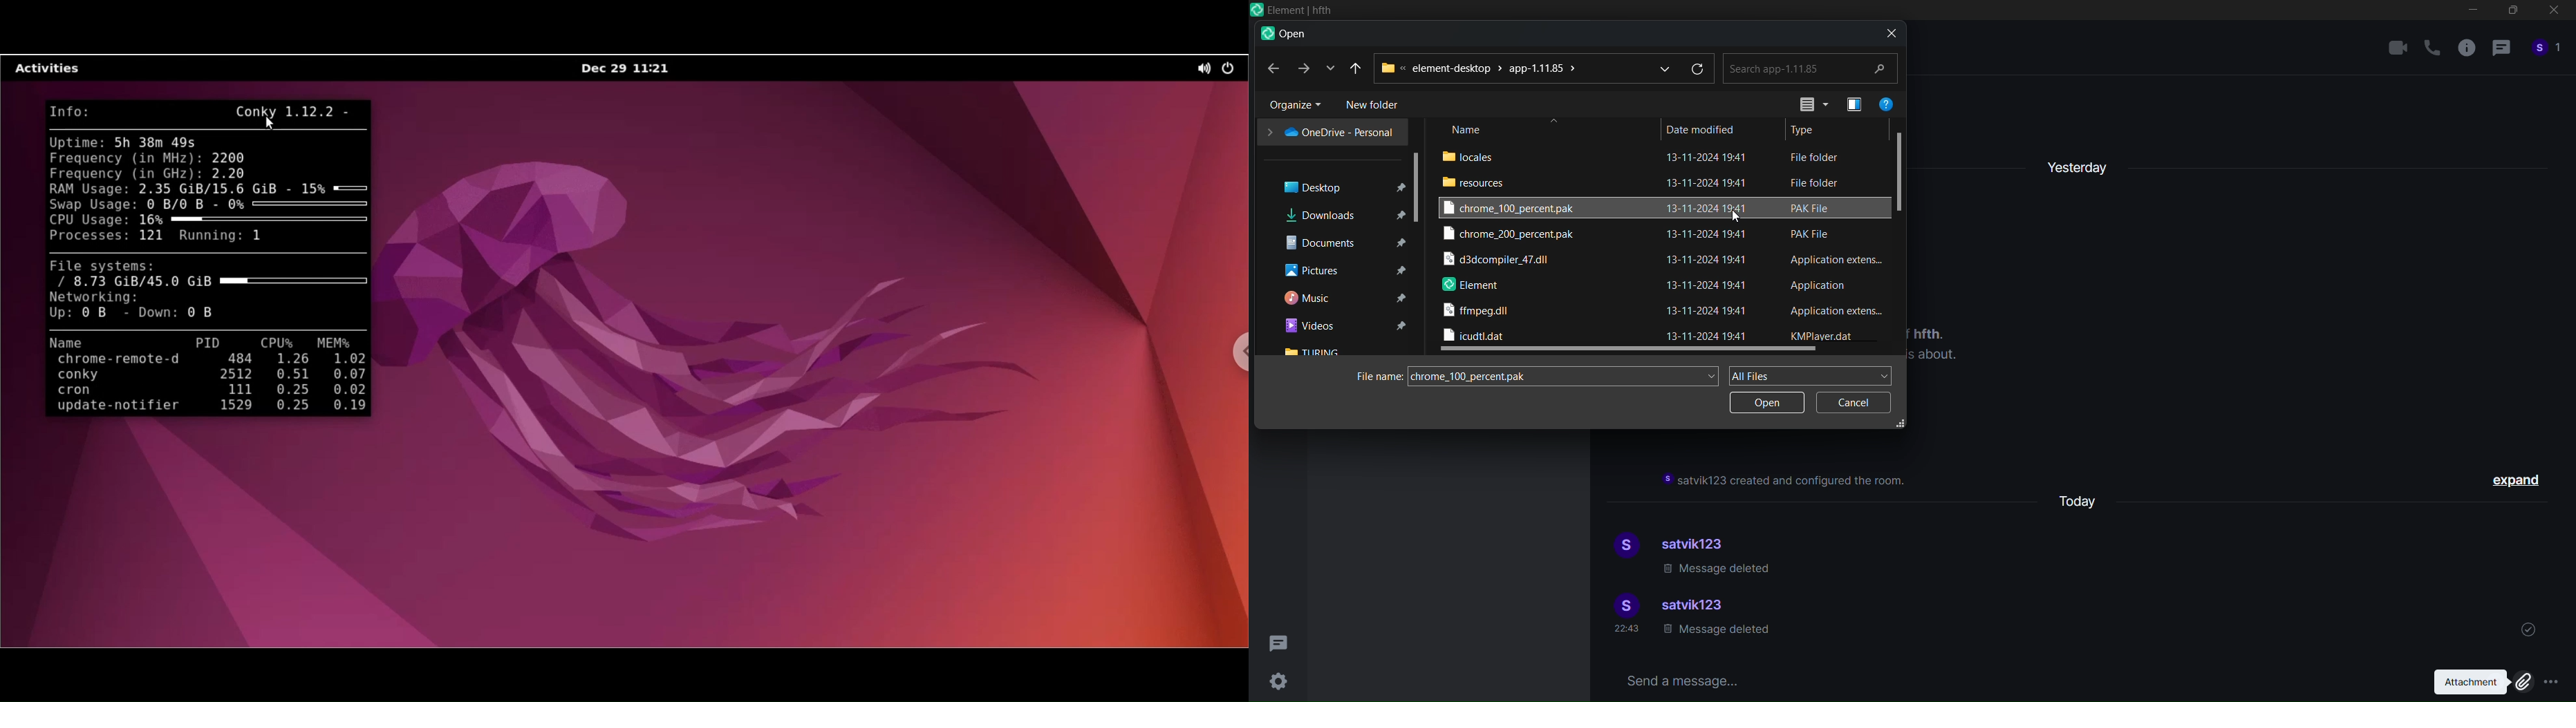 This screenshot has height=728, width=2576. Describe the element at coordinates (1887, 32) in the screenshot. I see `close dialog` at that location.